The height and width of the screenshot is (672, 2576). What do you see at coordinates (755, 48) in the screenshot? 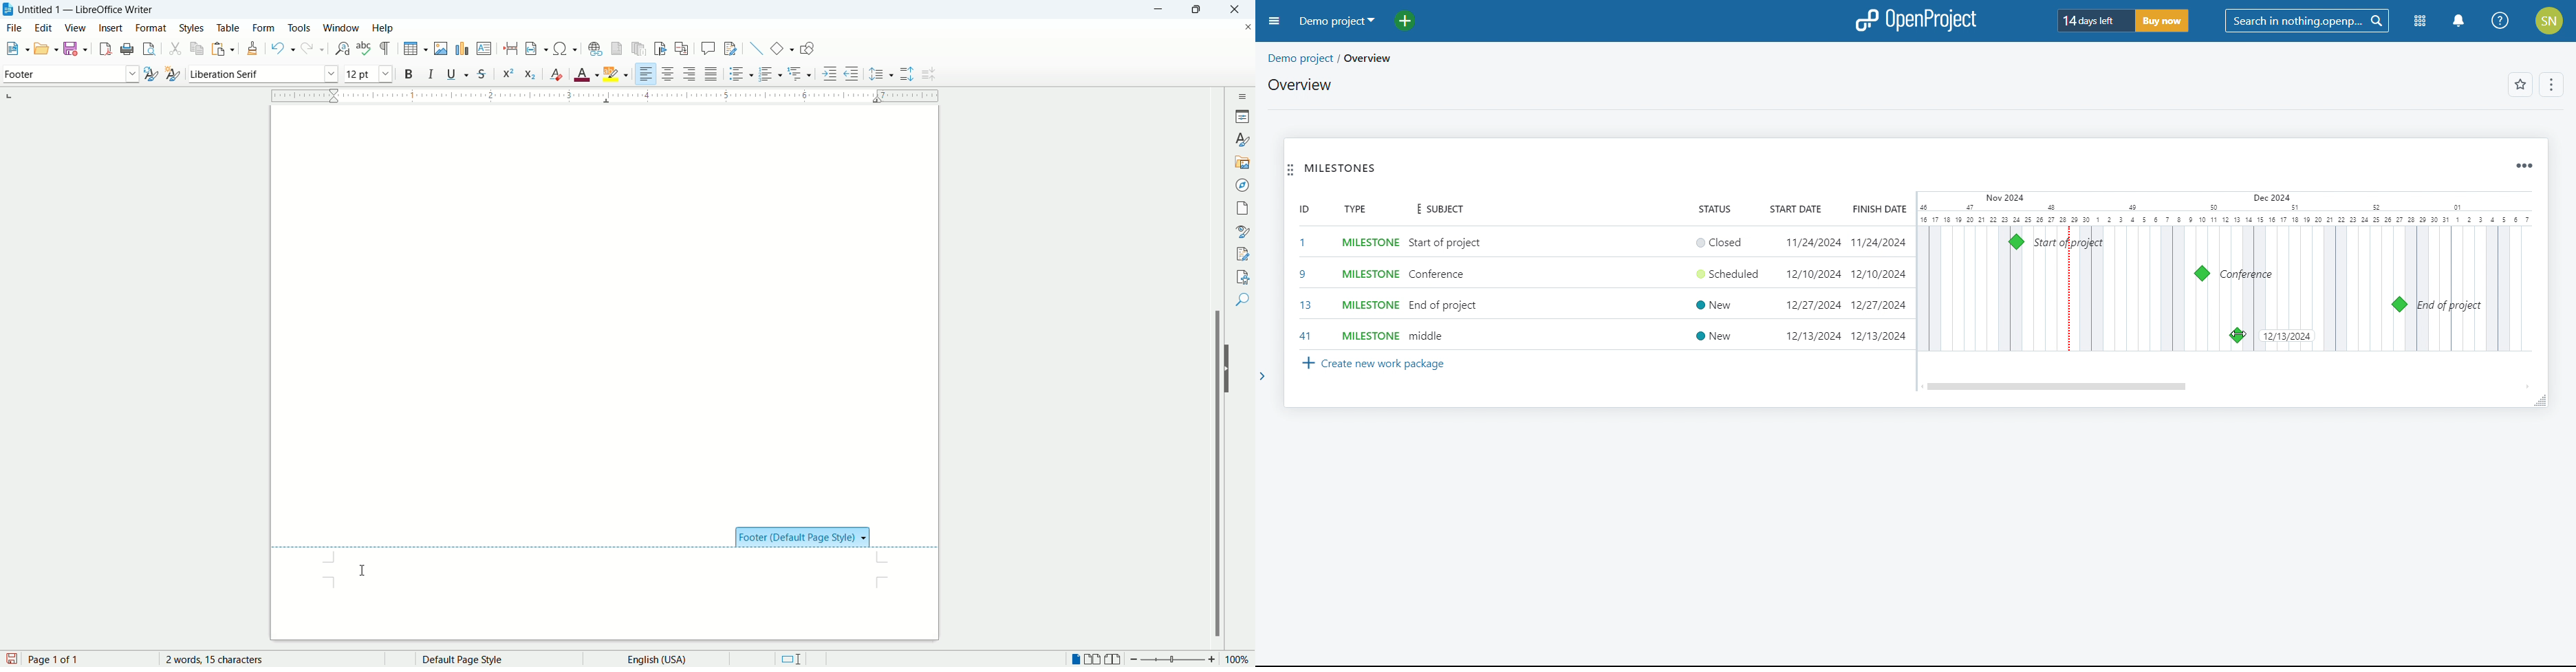
I see `insert line` at bounding box center [755, 48].